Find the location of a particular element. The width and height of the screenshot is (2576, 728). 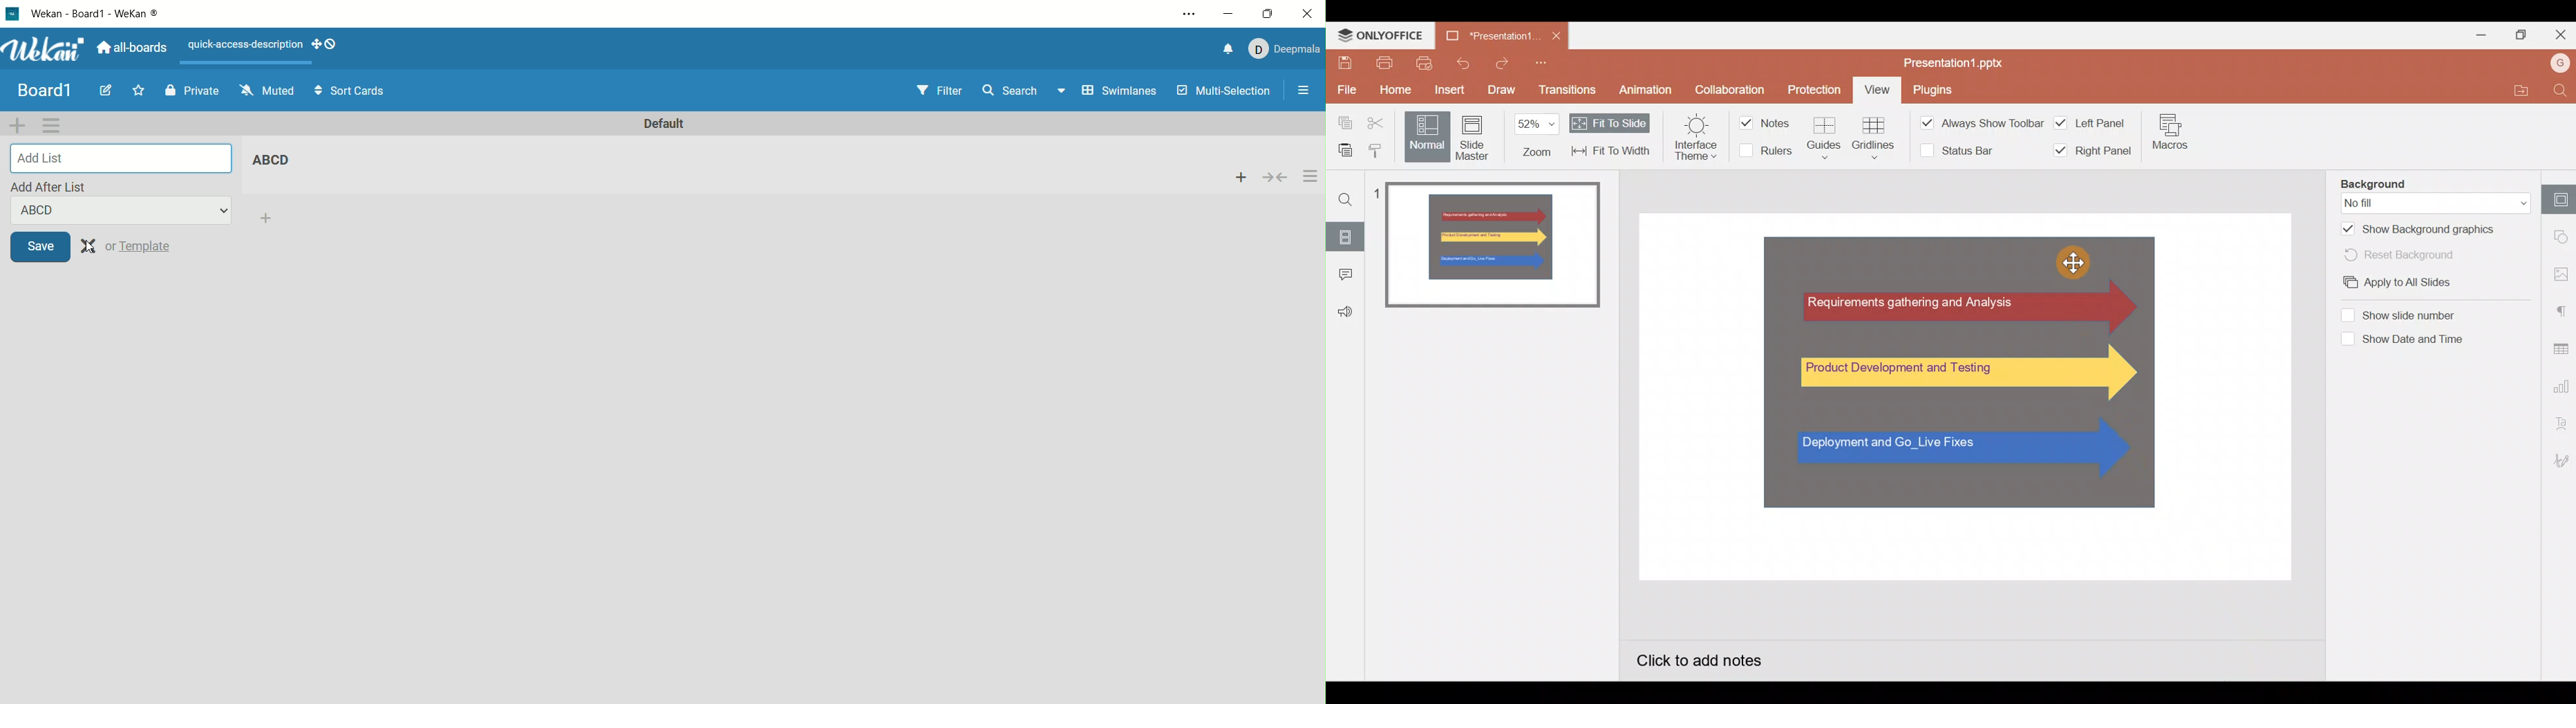

Table settings is located at coordinates (2560, 345).